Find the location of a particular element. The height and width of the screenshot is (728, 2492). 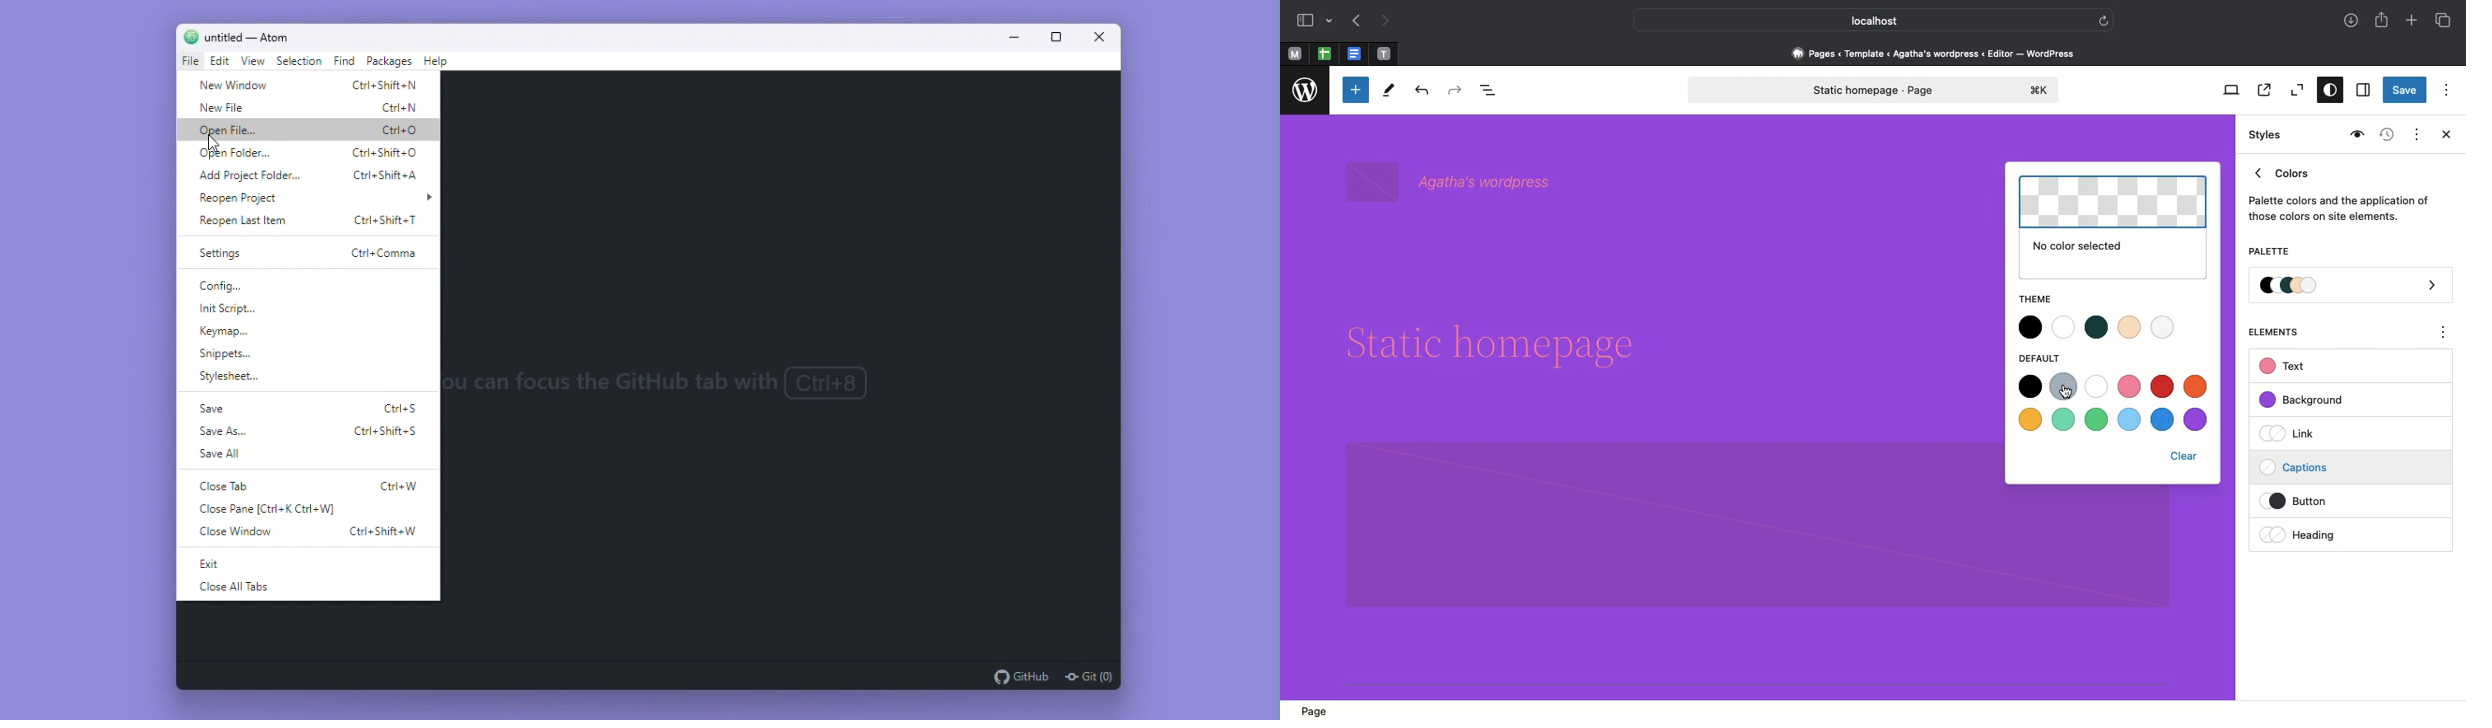

Default color is located at coordinates (2118, 404).